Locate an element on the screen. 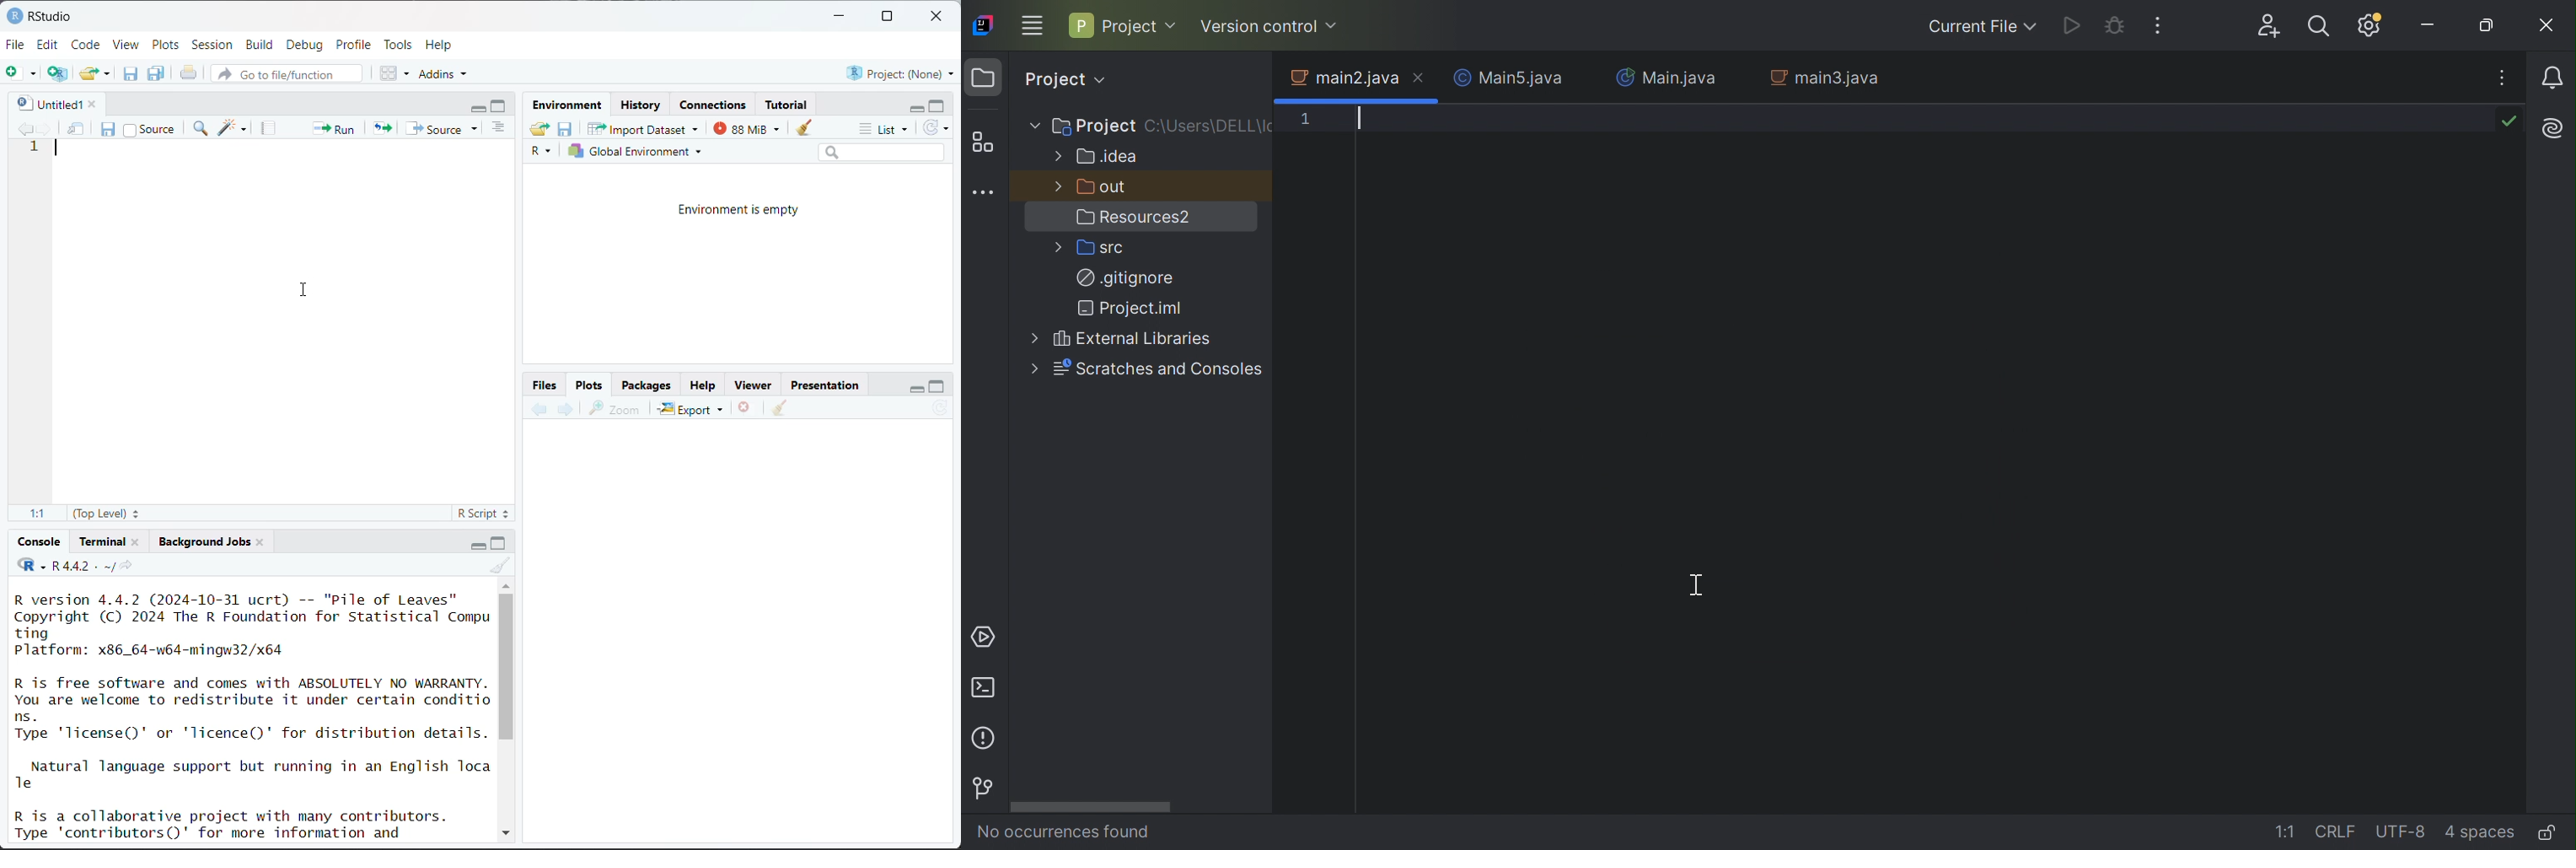 This screenshot has height=868, width=2576. minimize is located at coordinates (475, 544).